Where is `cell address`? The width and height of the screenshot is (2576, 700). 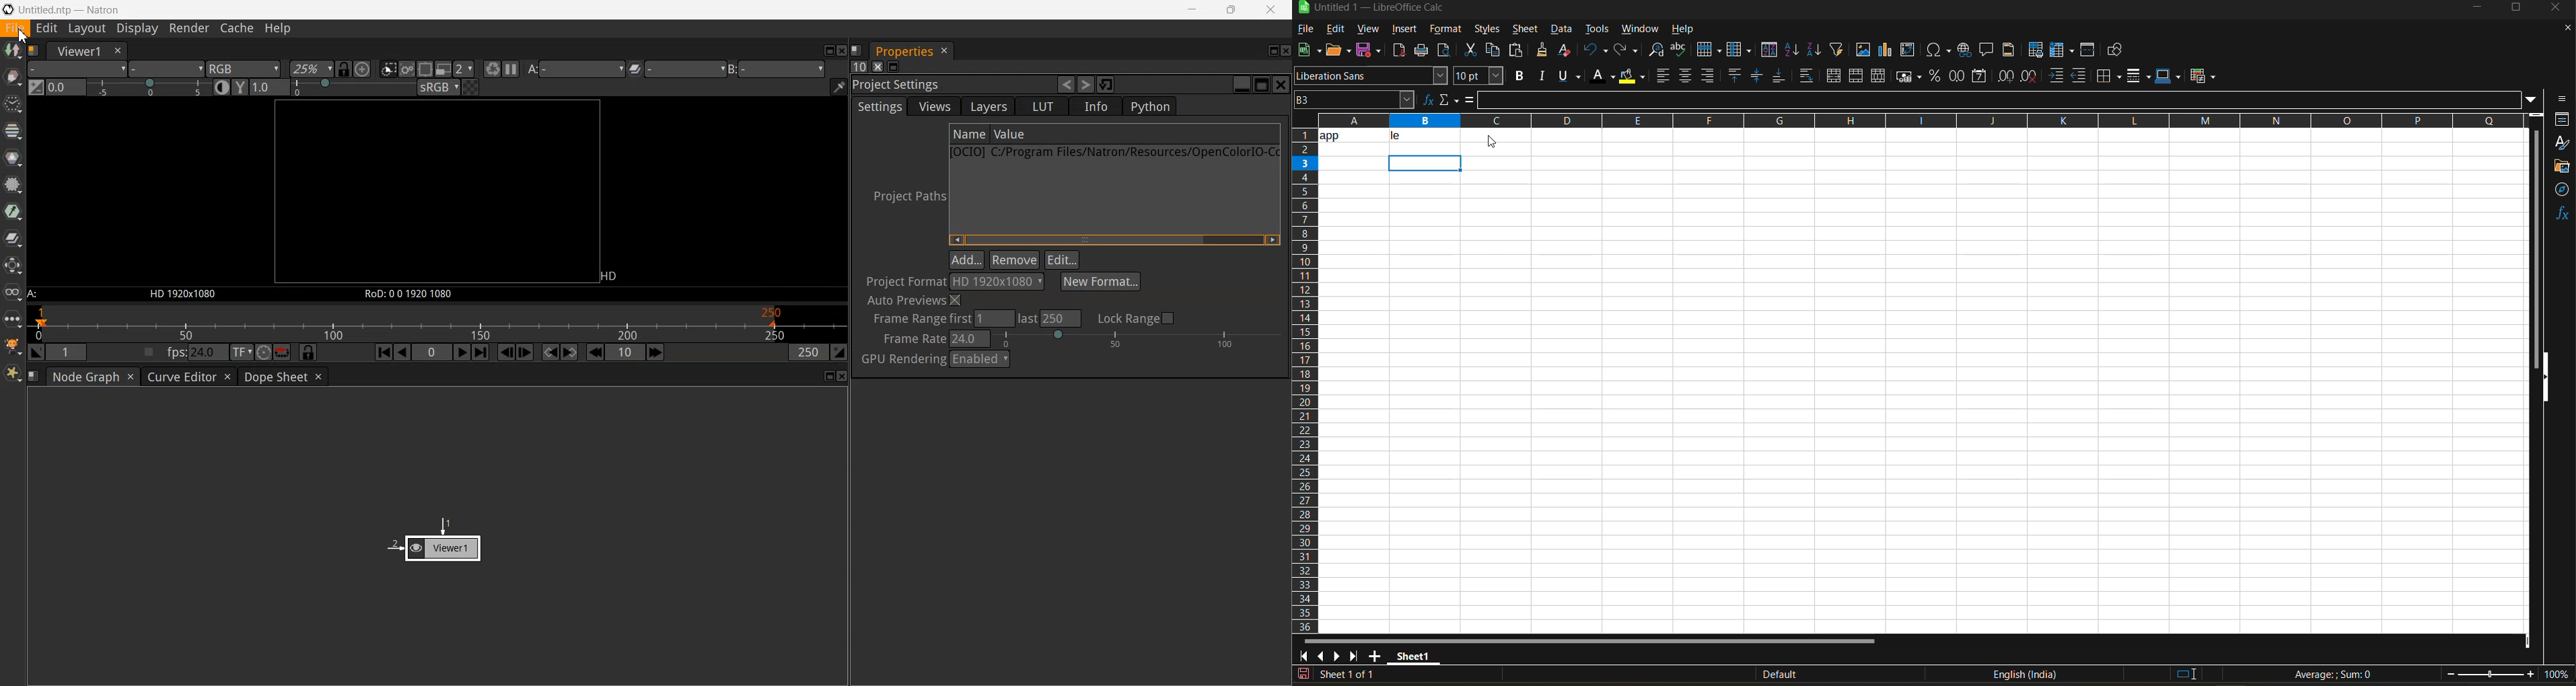
cell address is located at coordinates (1354, 99).